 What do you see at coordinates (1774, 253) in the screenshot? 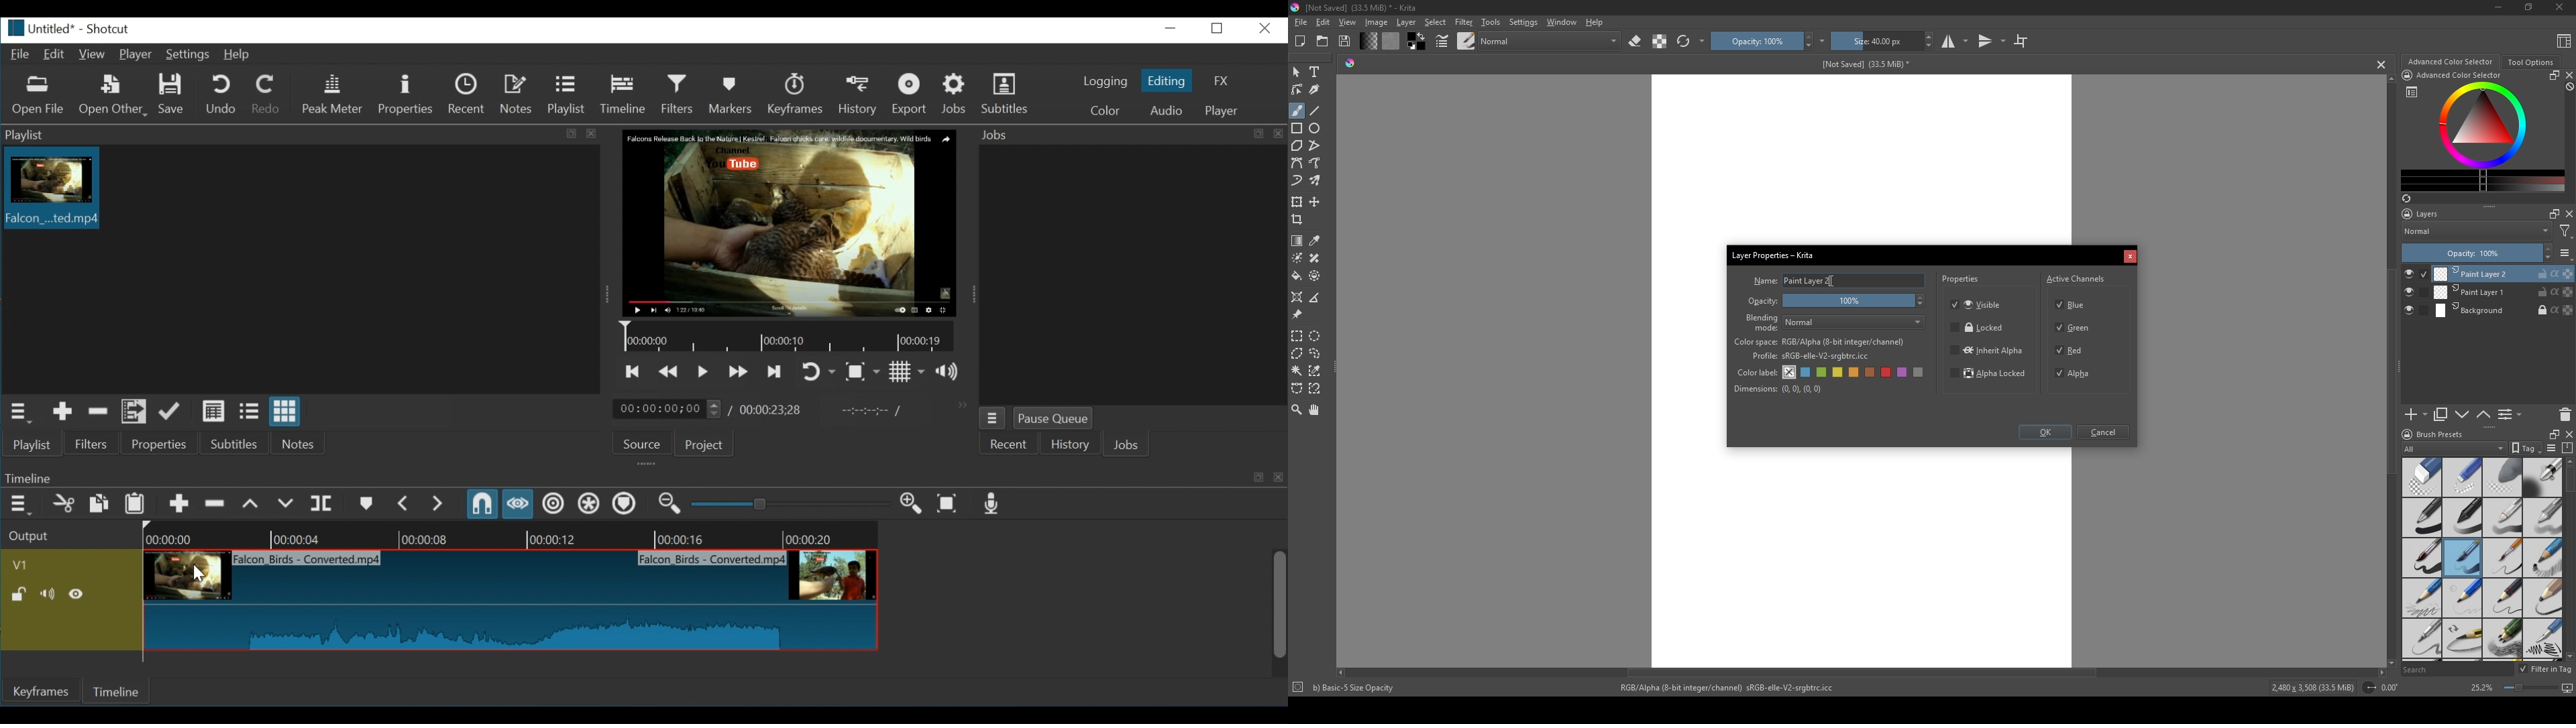
I see `Layer Properties - Krita` at bounding box center [1774, 253].